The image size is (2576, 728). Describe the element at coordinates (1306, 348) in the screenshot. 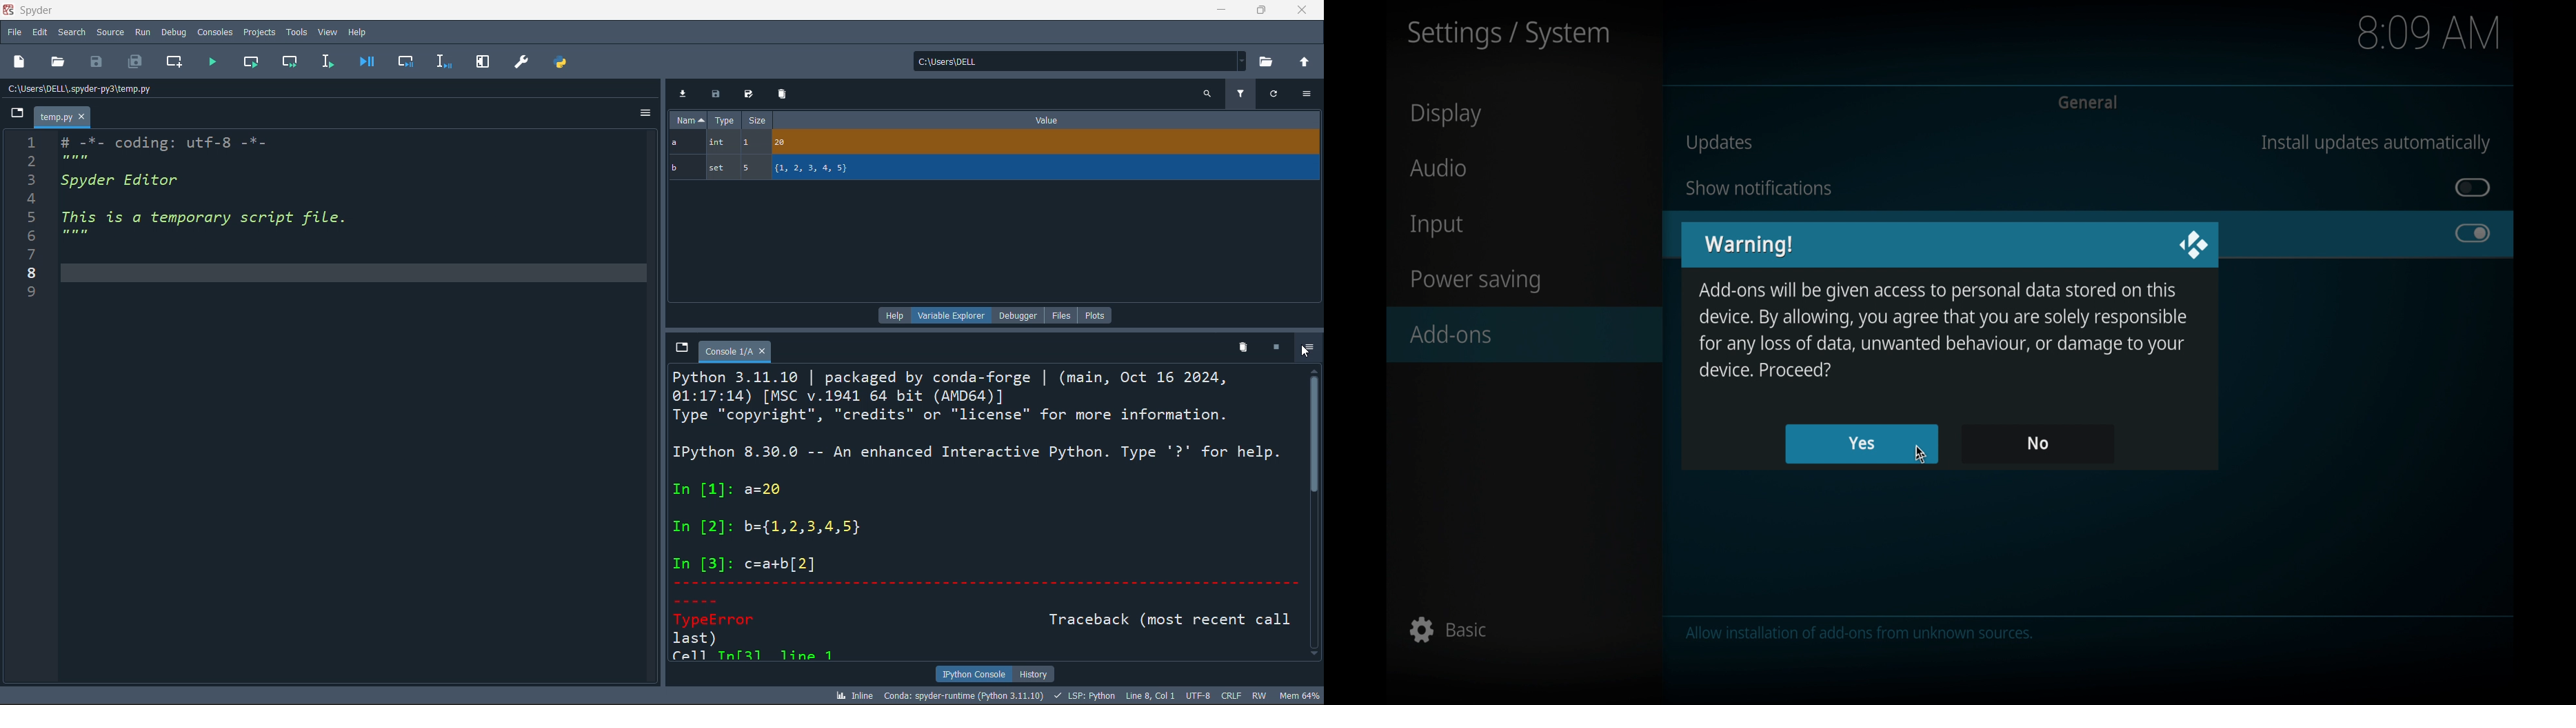

I see `options` at that location.